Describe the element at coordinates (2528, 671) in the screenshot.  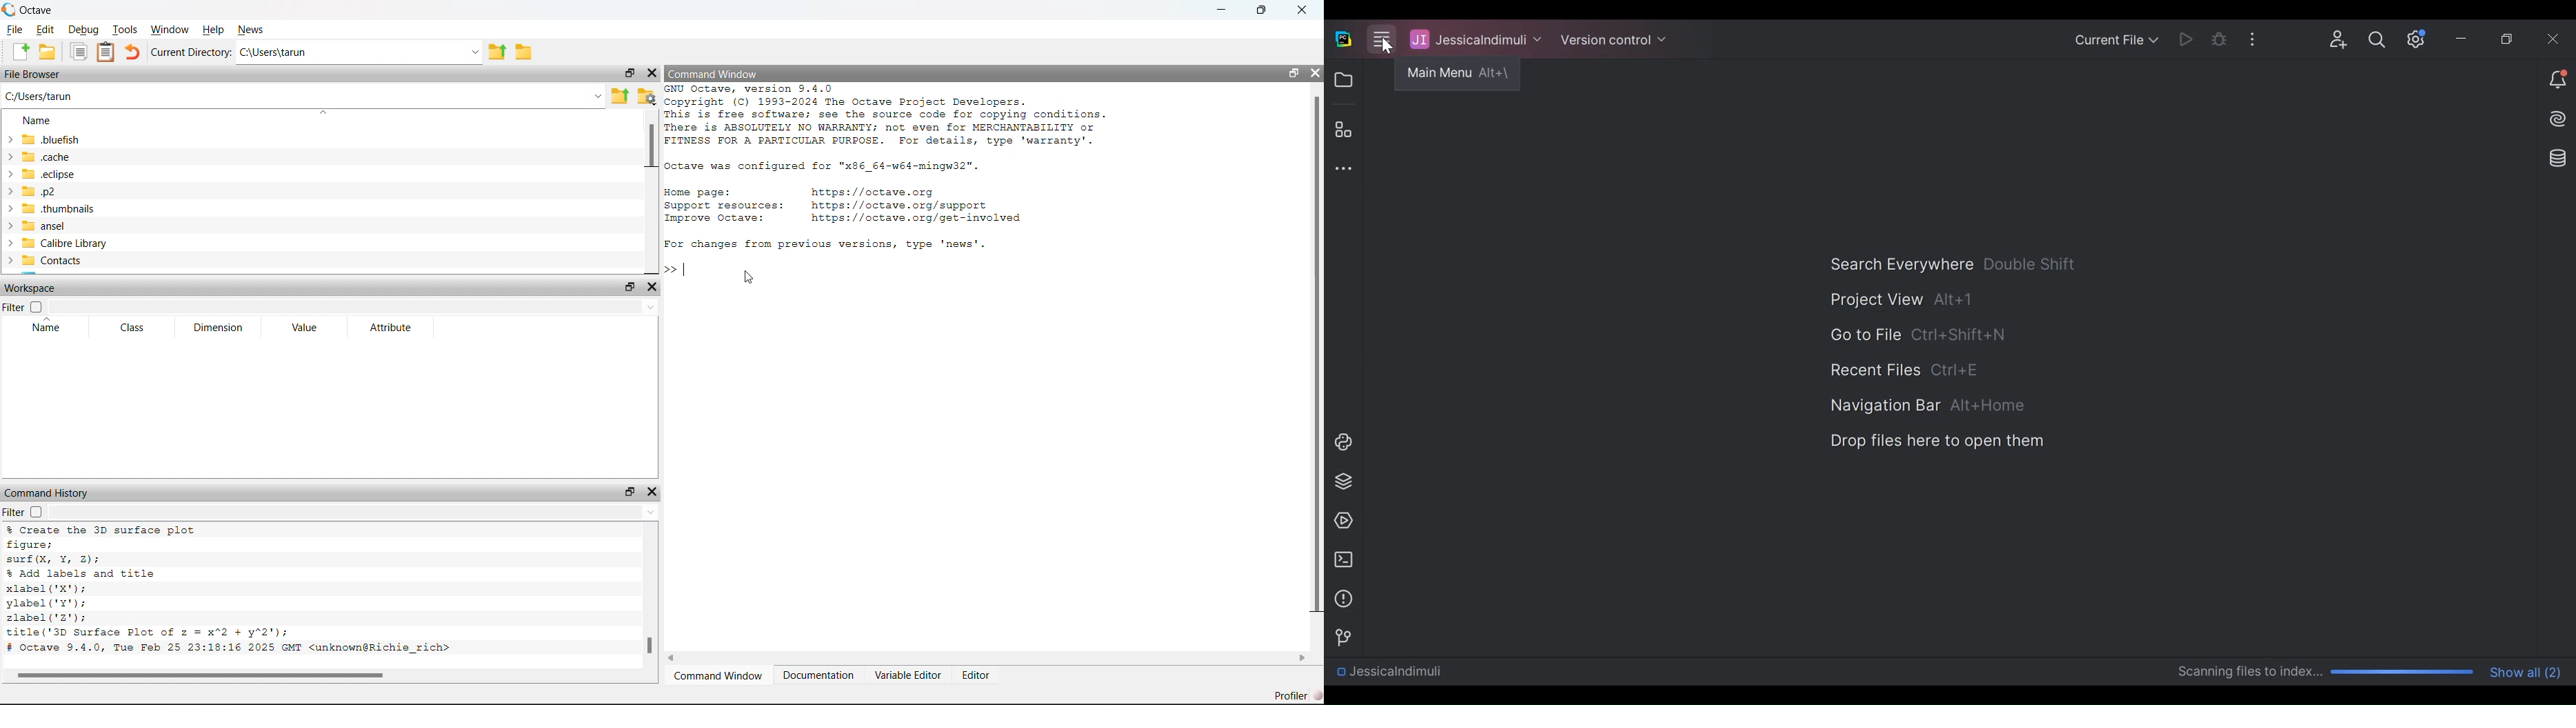
I see `Show all` at that location.